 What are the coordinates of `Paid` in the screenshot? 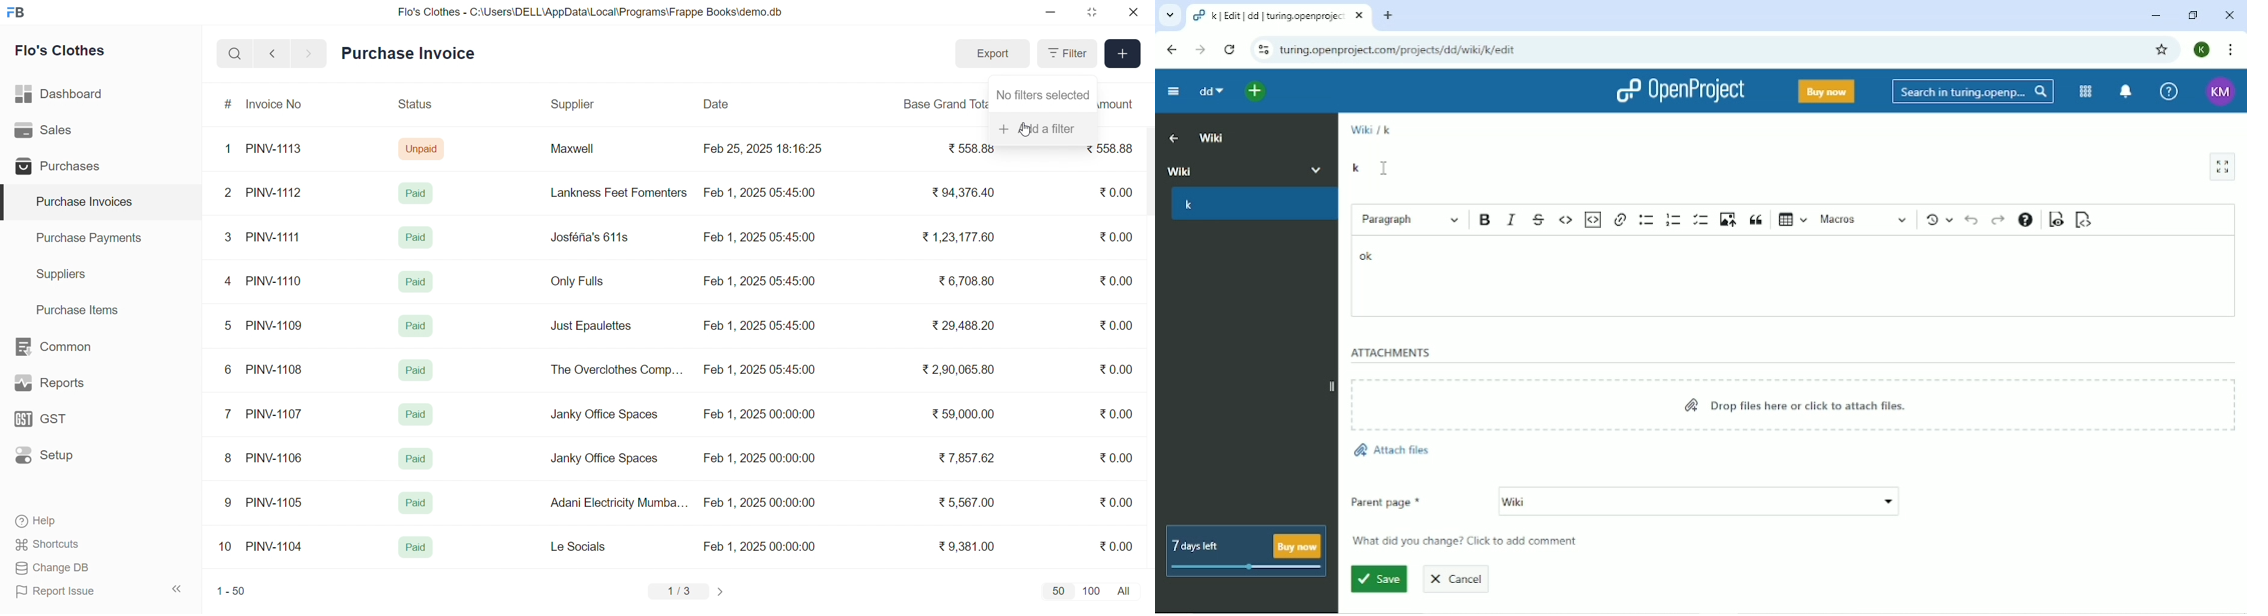 It's located at (418, 324).